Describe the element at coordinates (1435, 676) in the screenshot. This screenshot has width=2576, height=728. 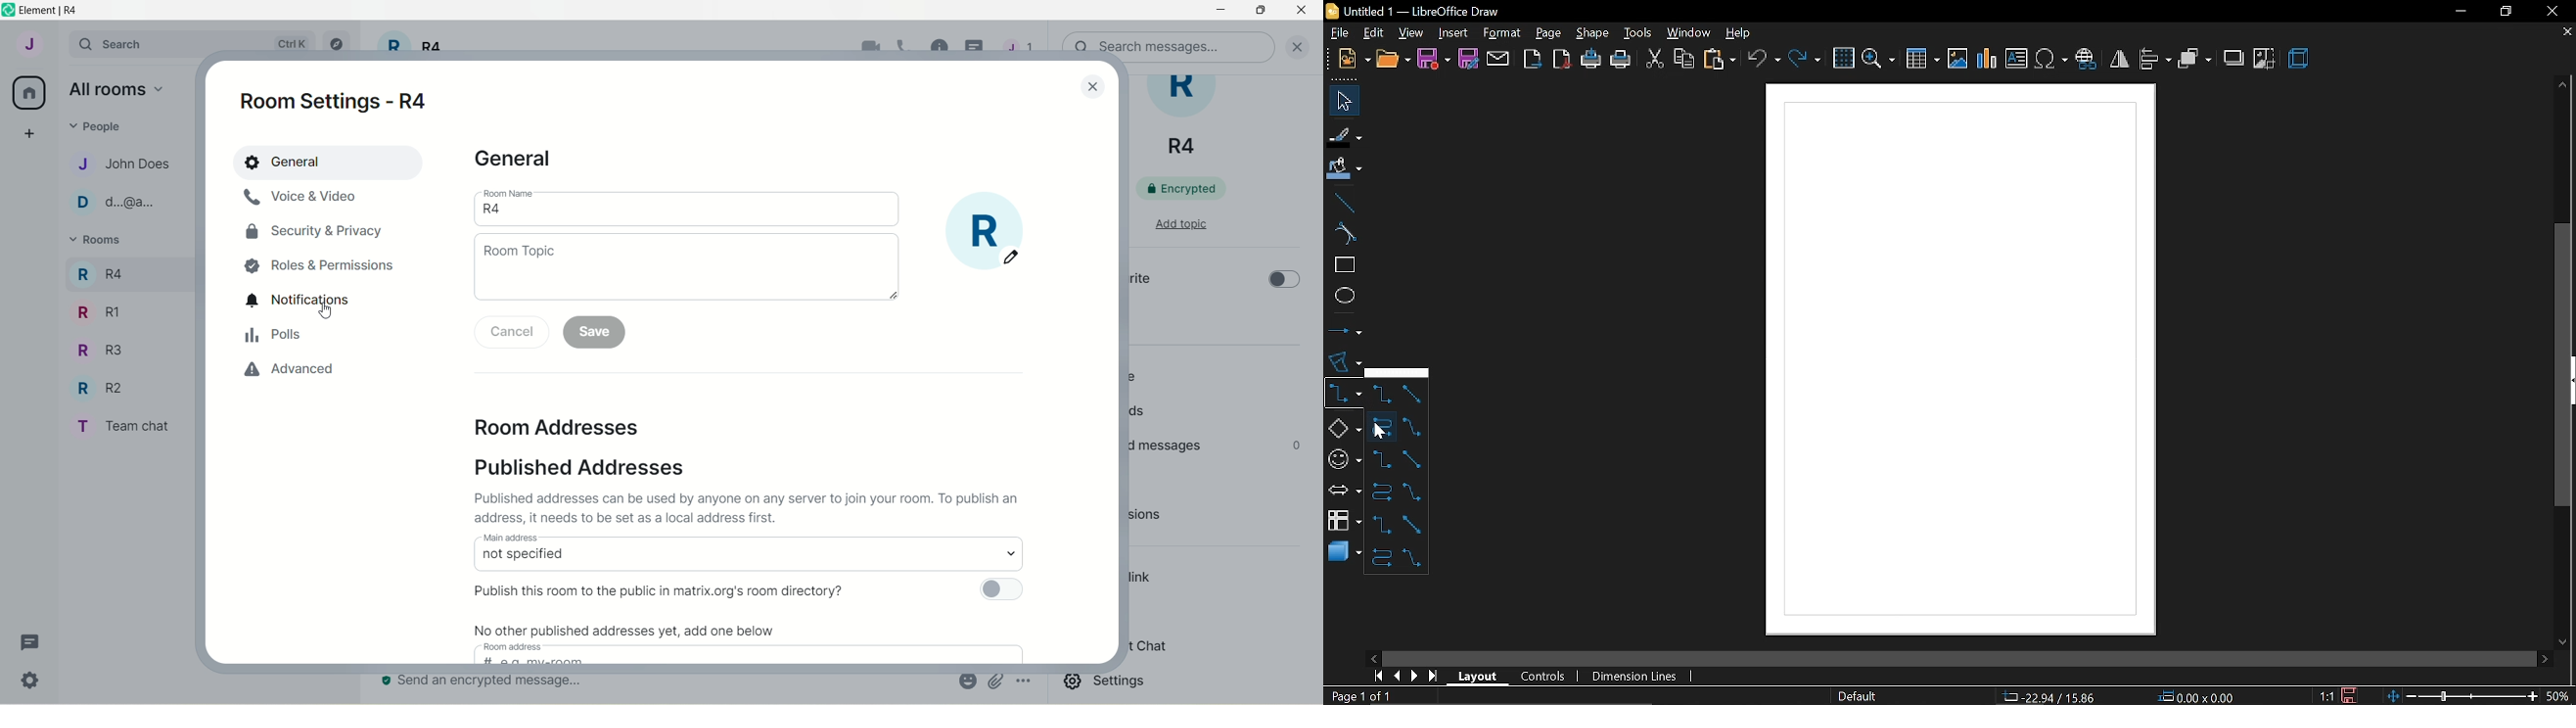
I see `go to last page` at that location.